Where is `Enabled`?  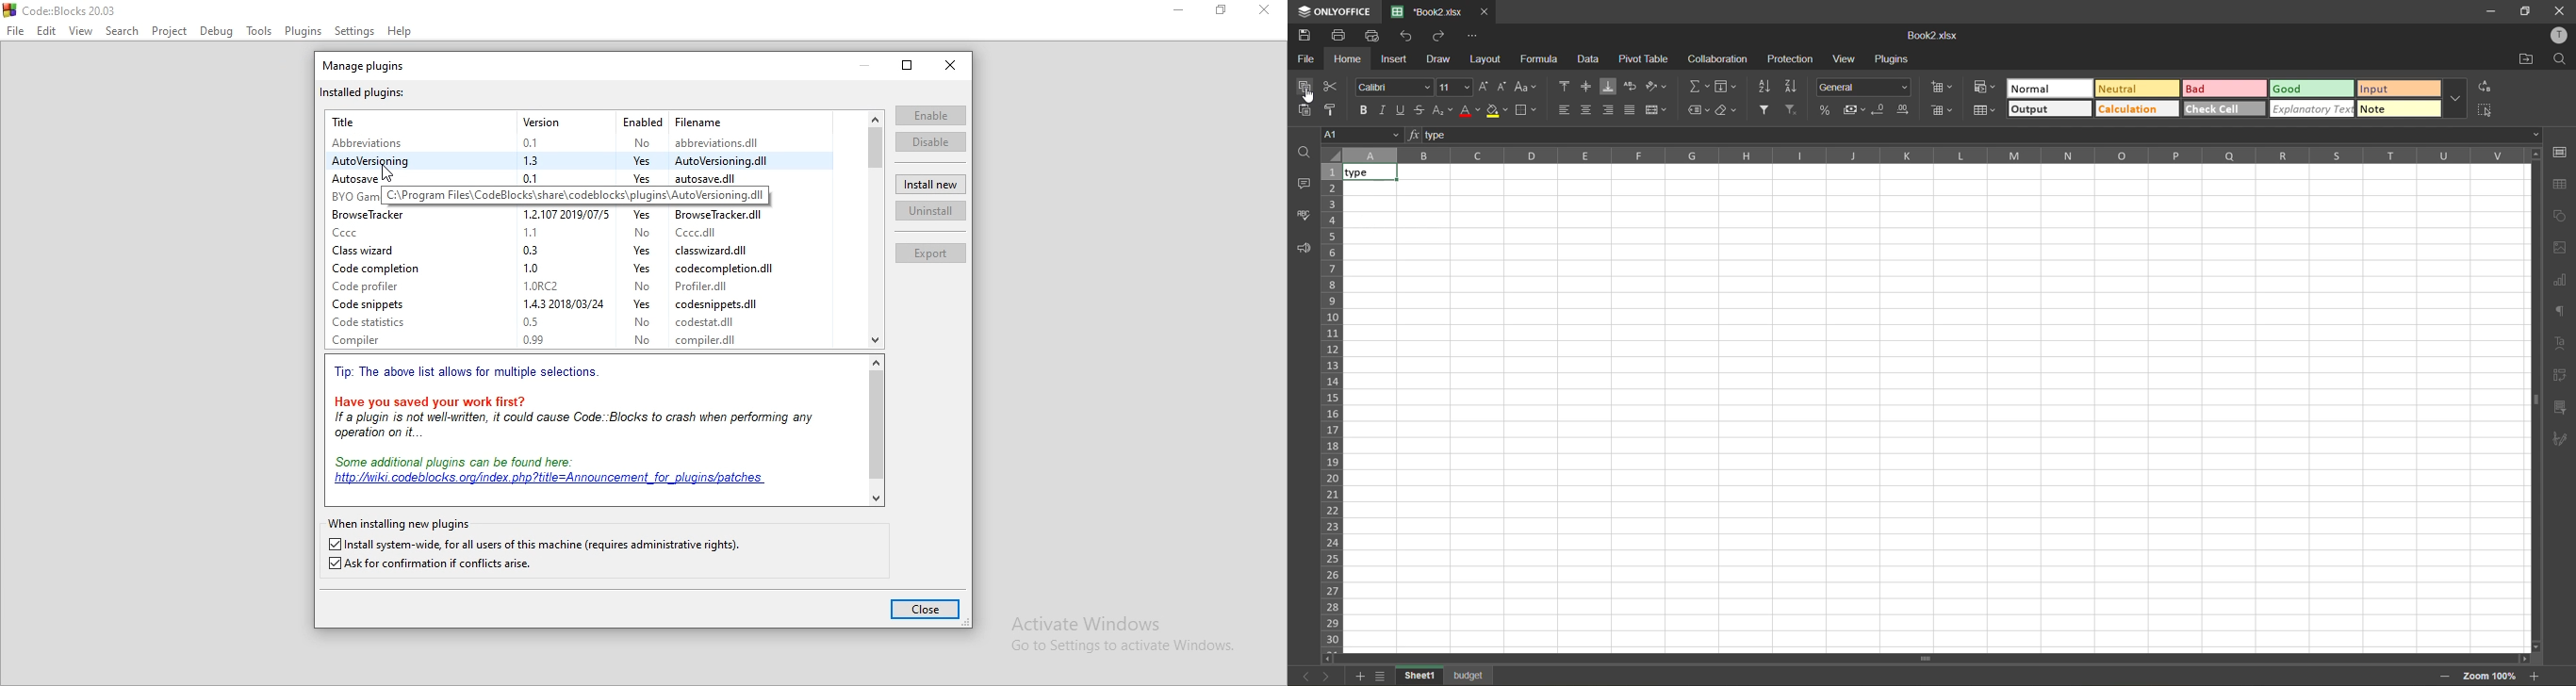 Enabled is located at coordinates (640, 120).